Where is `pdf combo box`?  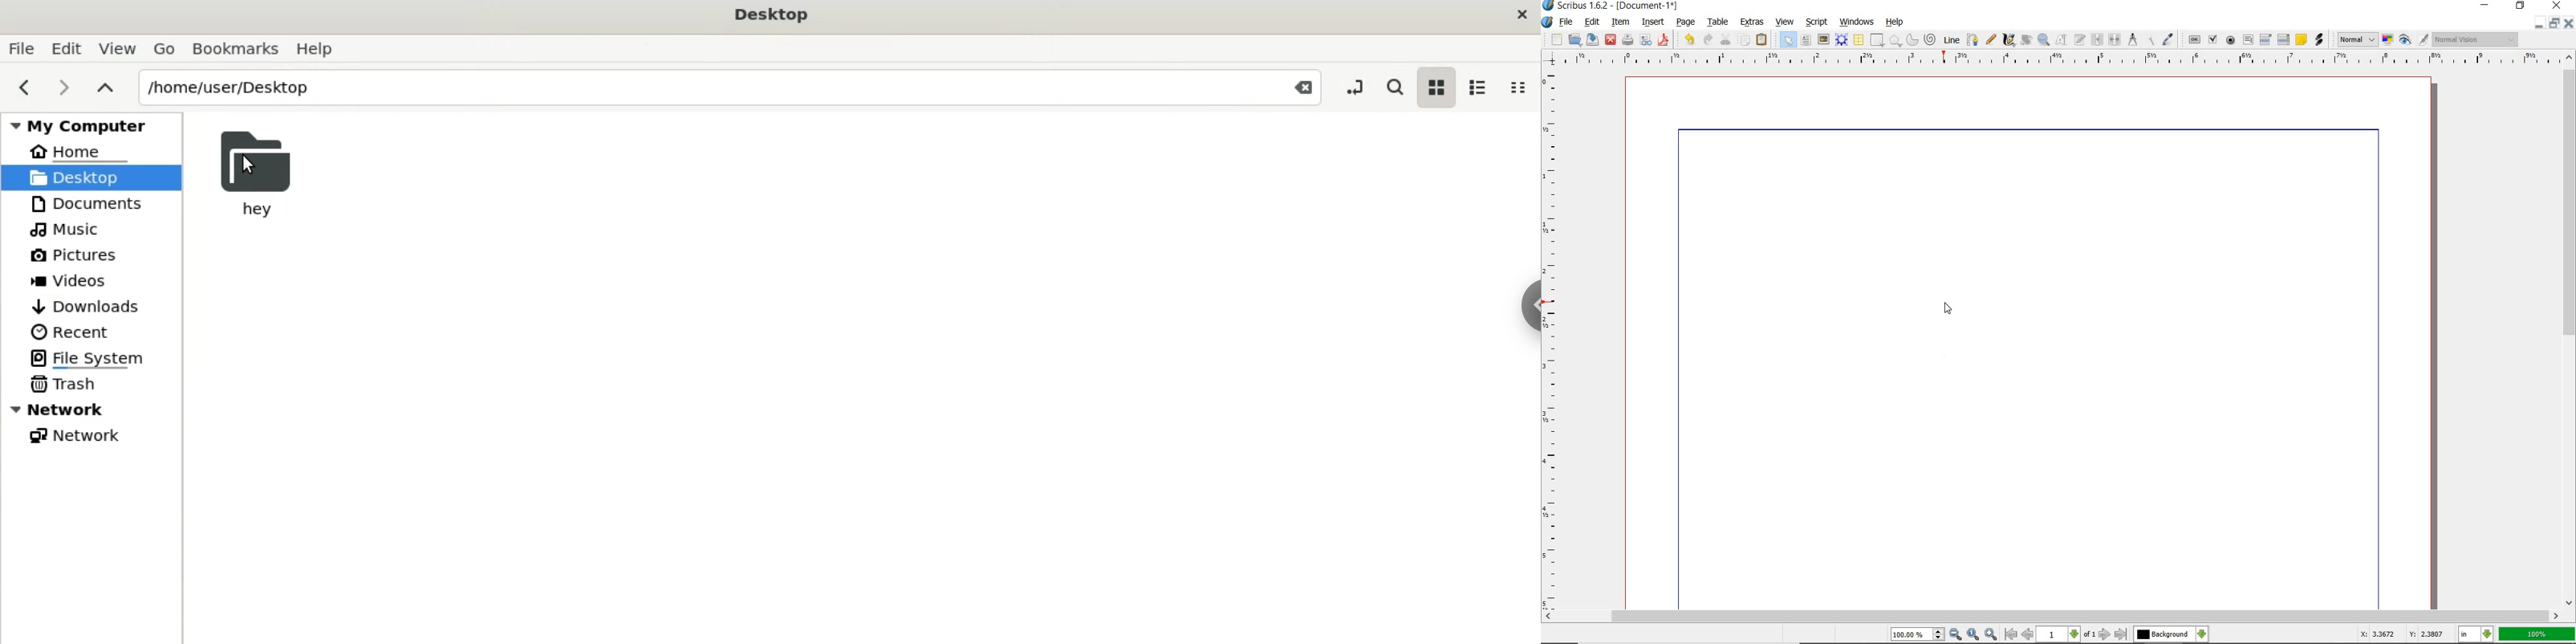
pdf combo box is located at coordinates (2266, 39).